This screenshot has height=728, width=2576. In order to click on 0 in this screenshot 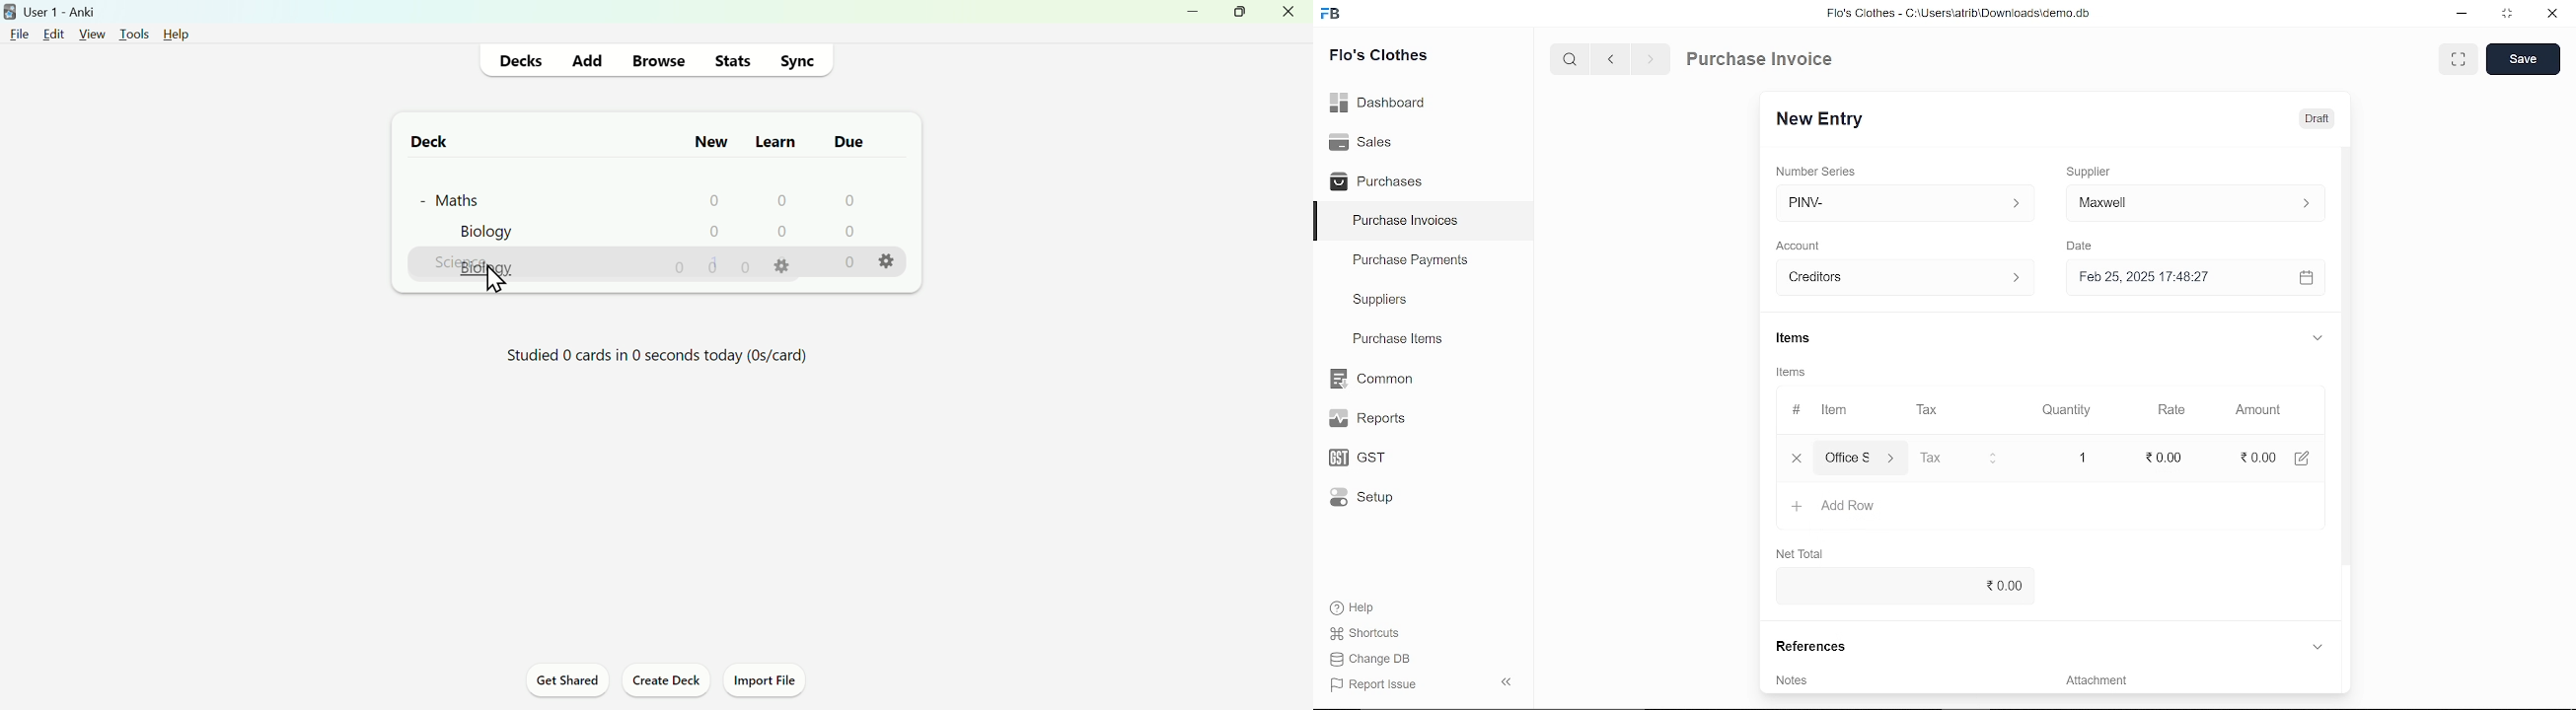, I will do `click(850, 263)`.